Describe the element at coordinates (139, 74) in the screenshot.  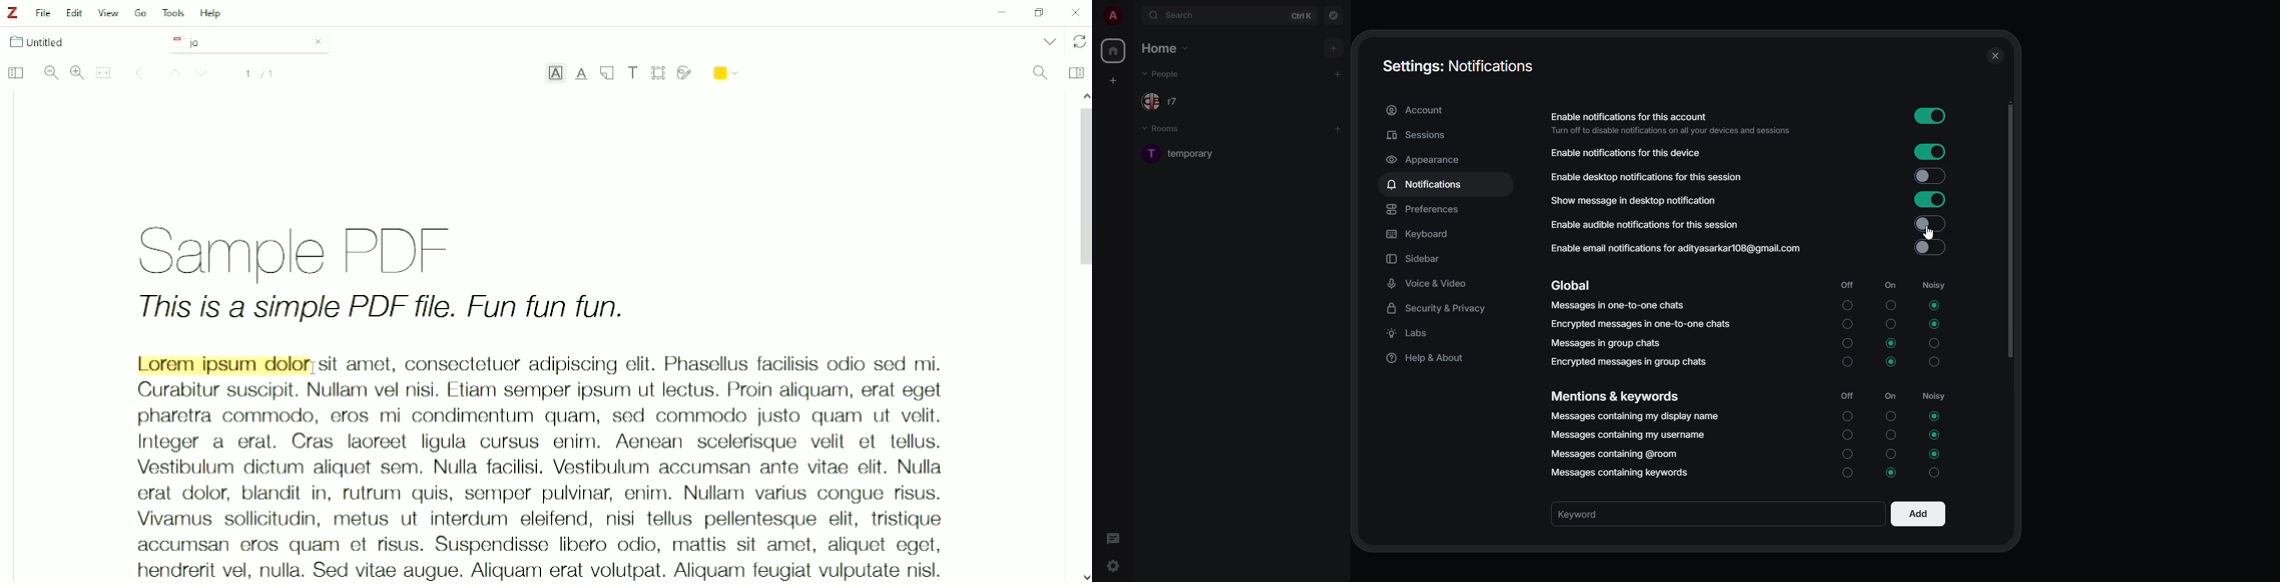
I see `Change Page` at that location.